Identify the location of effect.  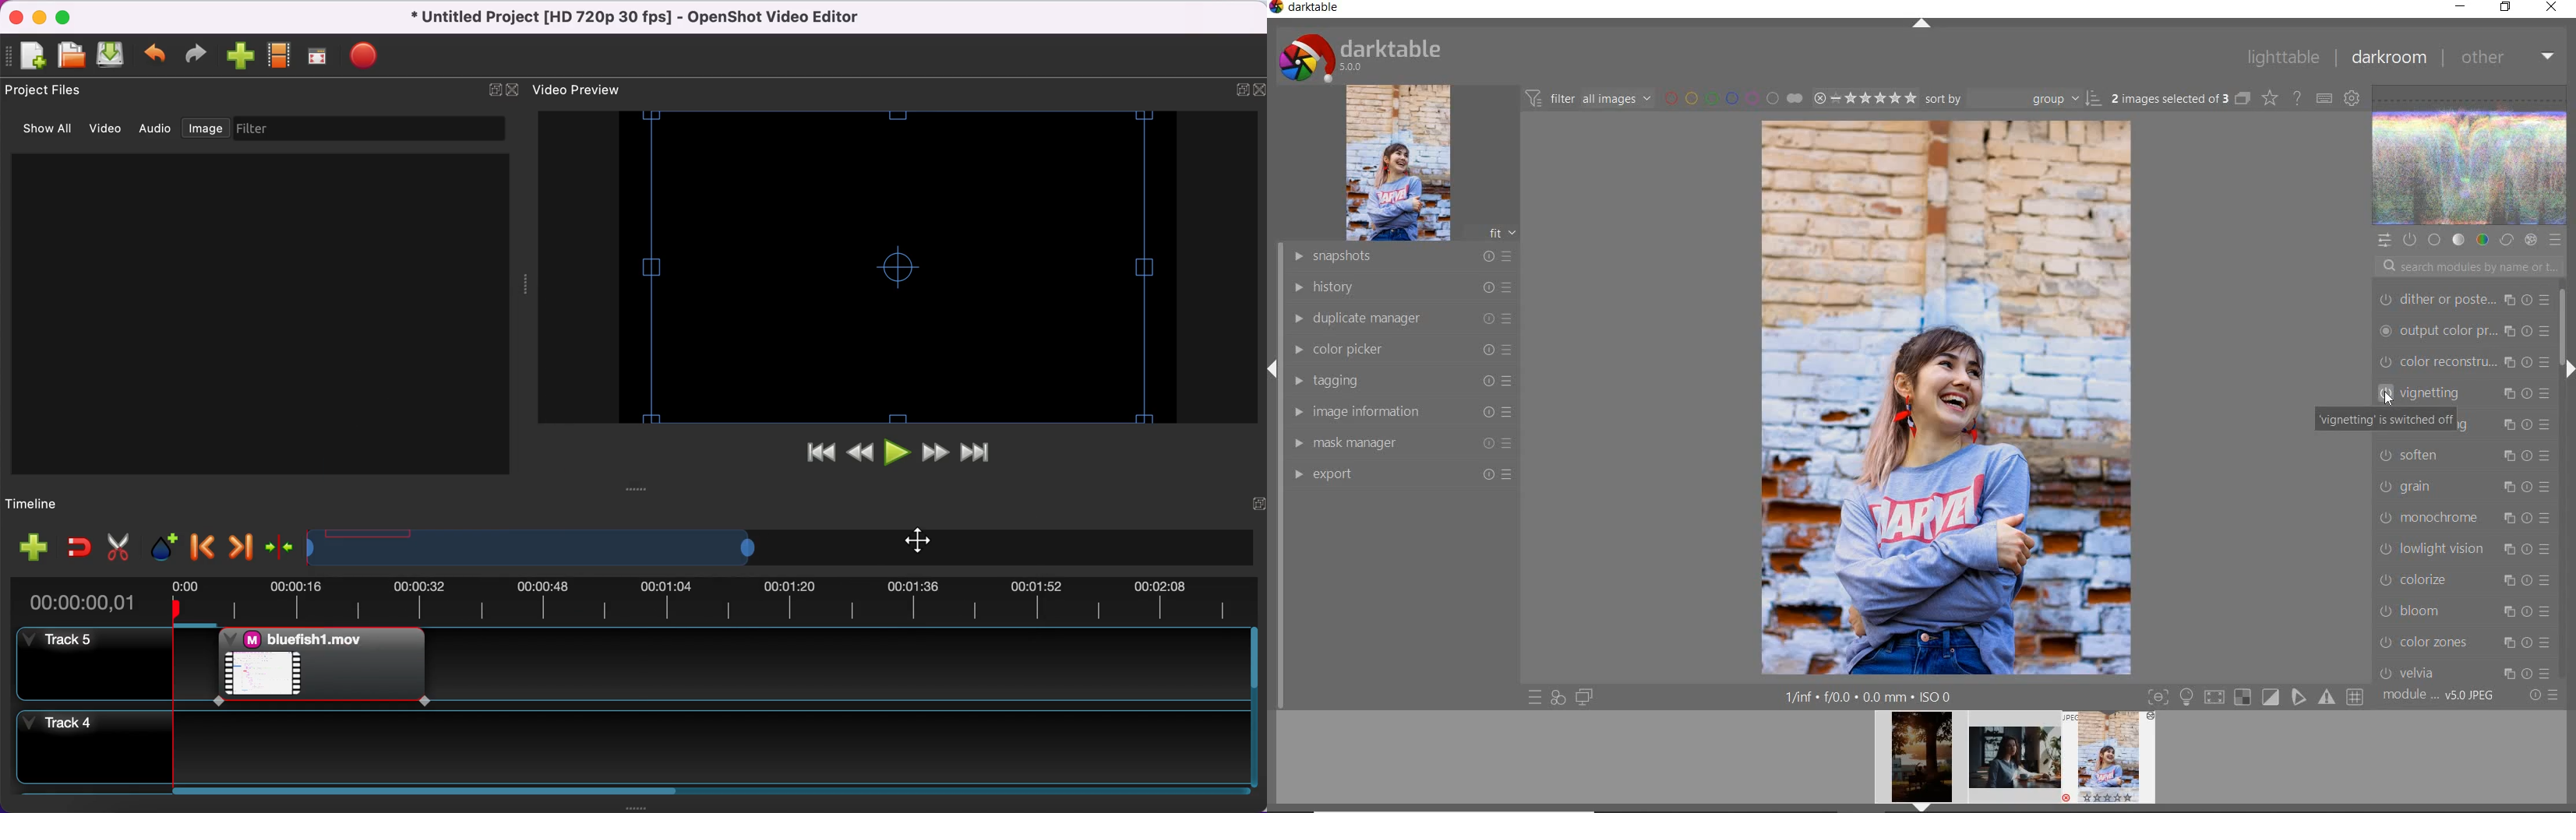
(2530, 240).